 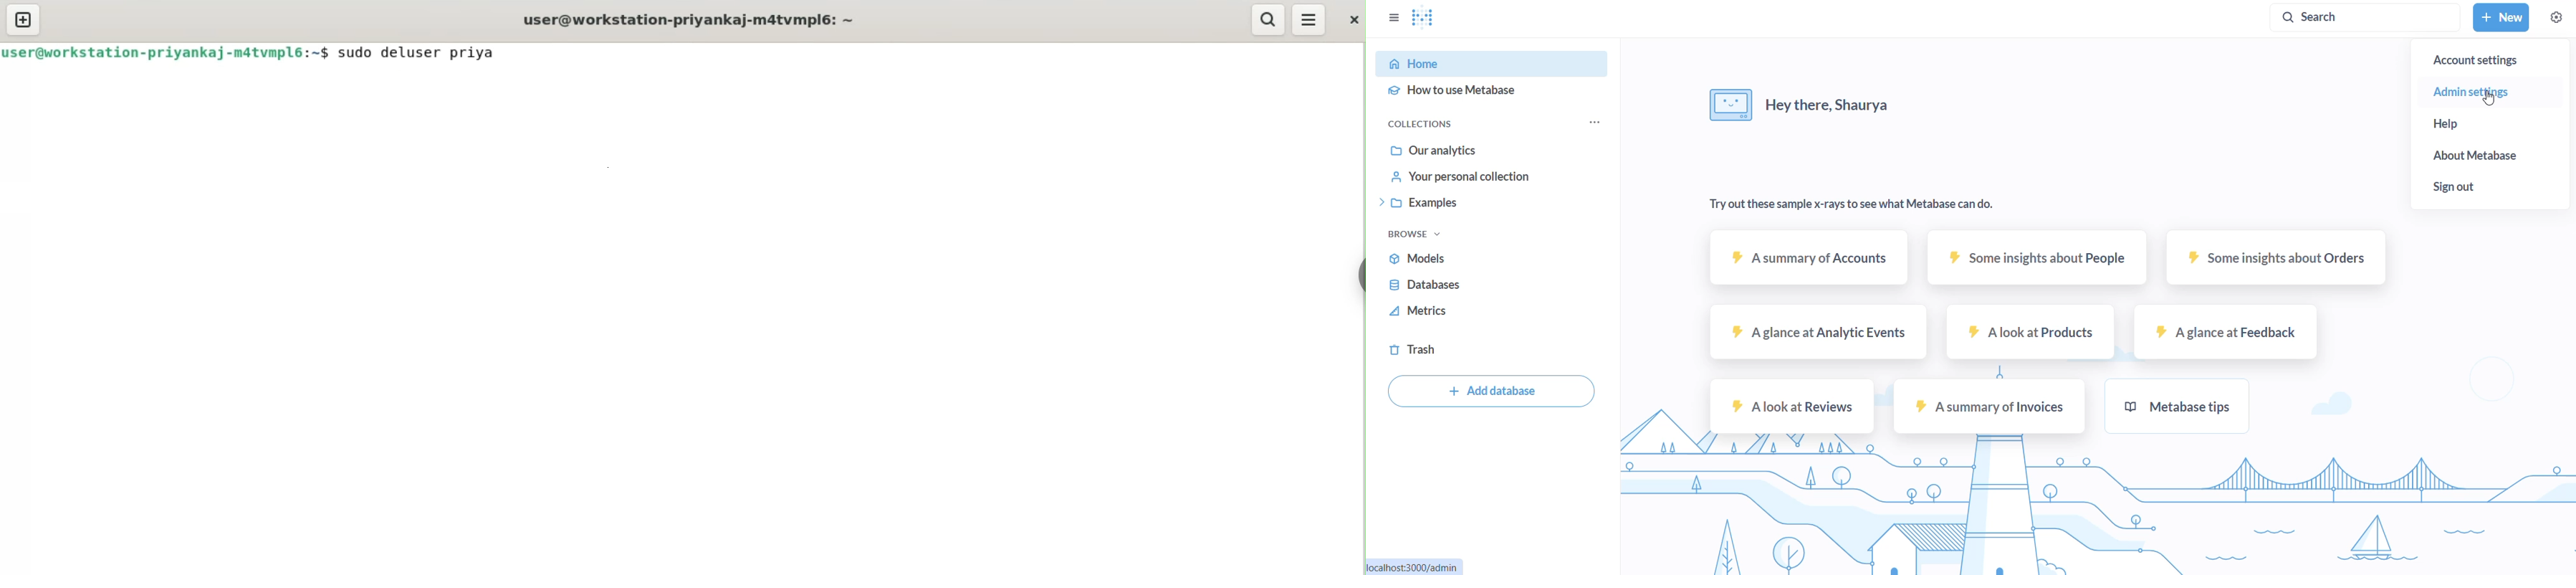 What do you see at coordinates (2278, 256) in the screenshot?
I see `Some insights about Orders` at bounding box center [2278, 256].